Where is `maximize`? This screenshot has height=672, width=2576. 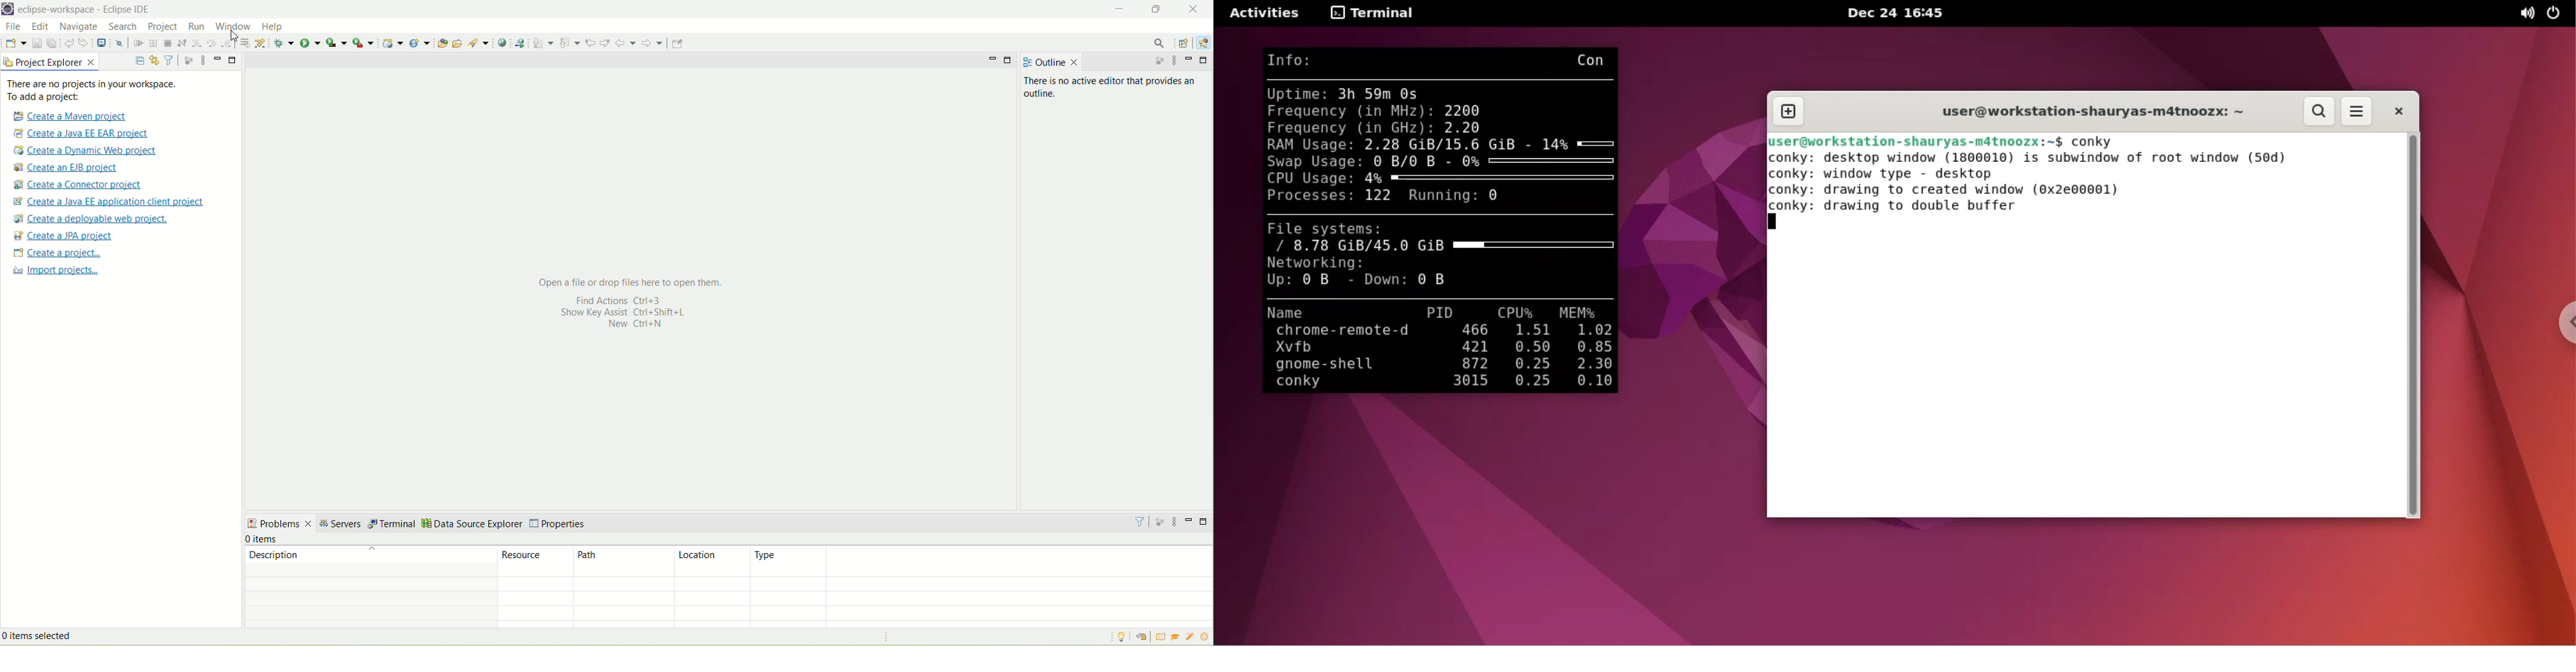
maximize is located at coordinates (1010, 59).